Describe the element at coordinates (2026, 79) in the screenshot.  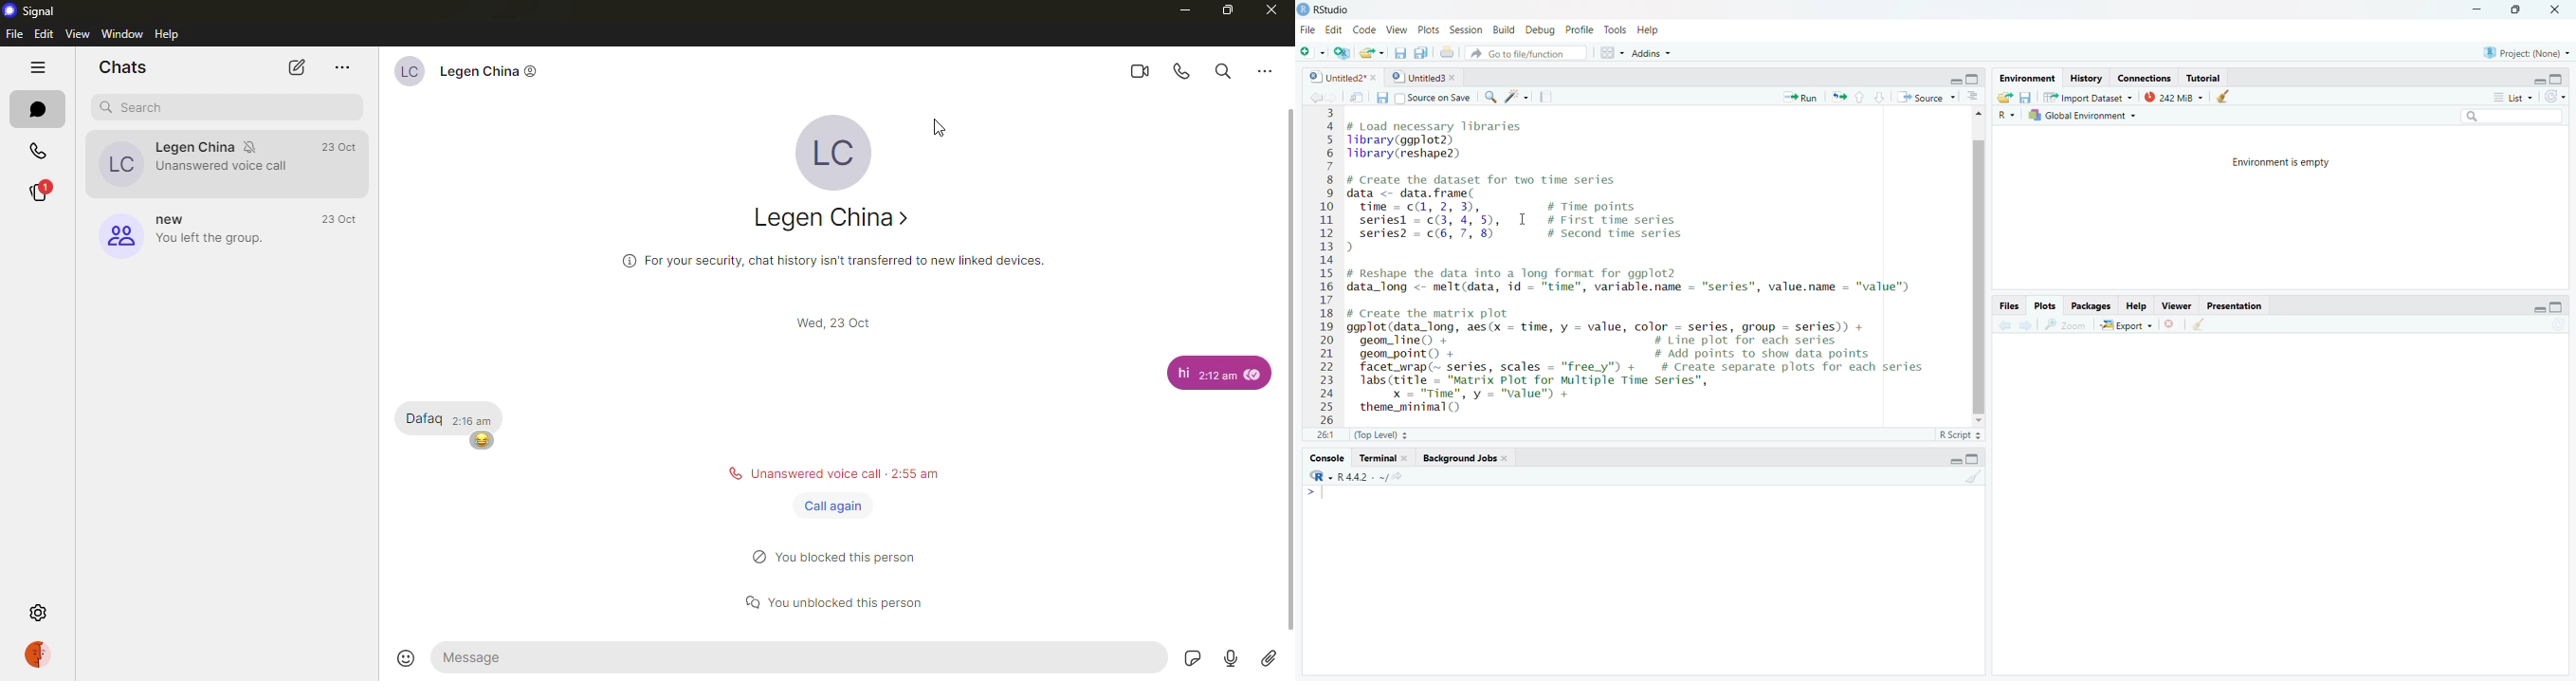
I see `Environment` at that location.